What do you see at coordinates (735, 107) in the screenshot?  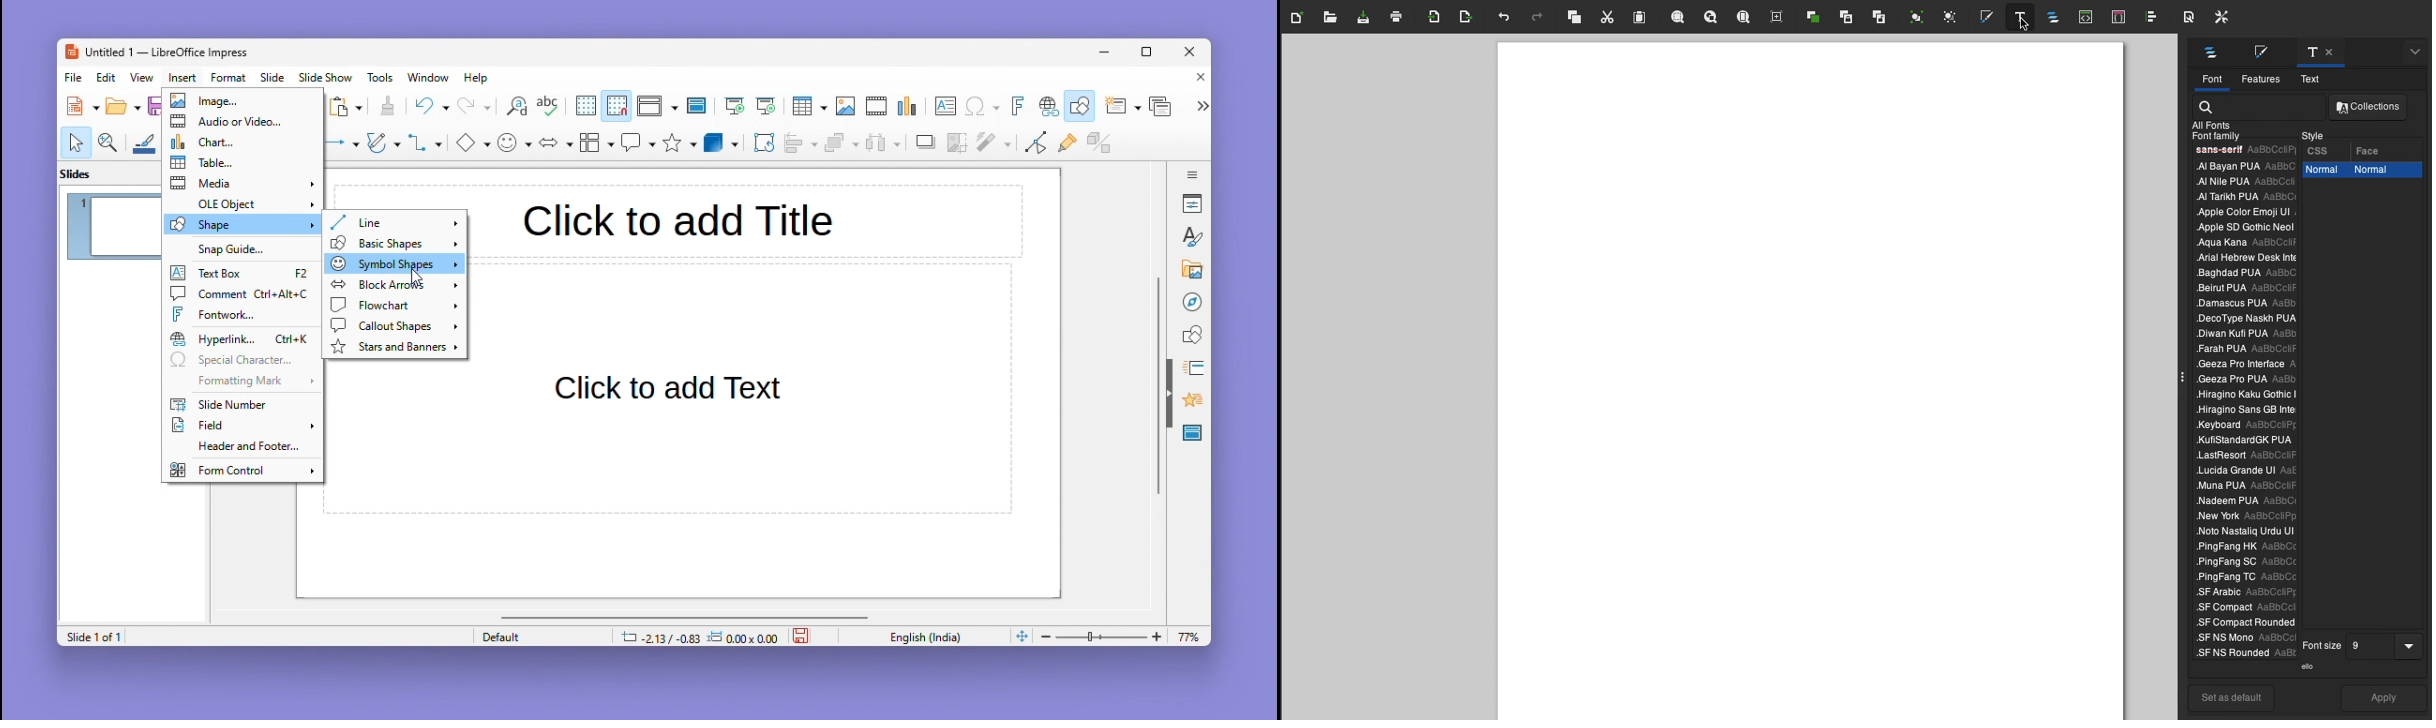 I see `First slide` at bounding box center [735, 107].